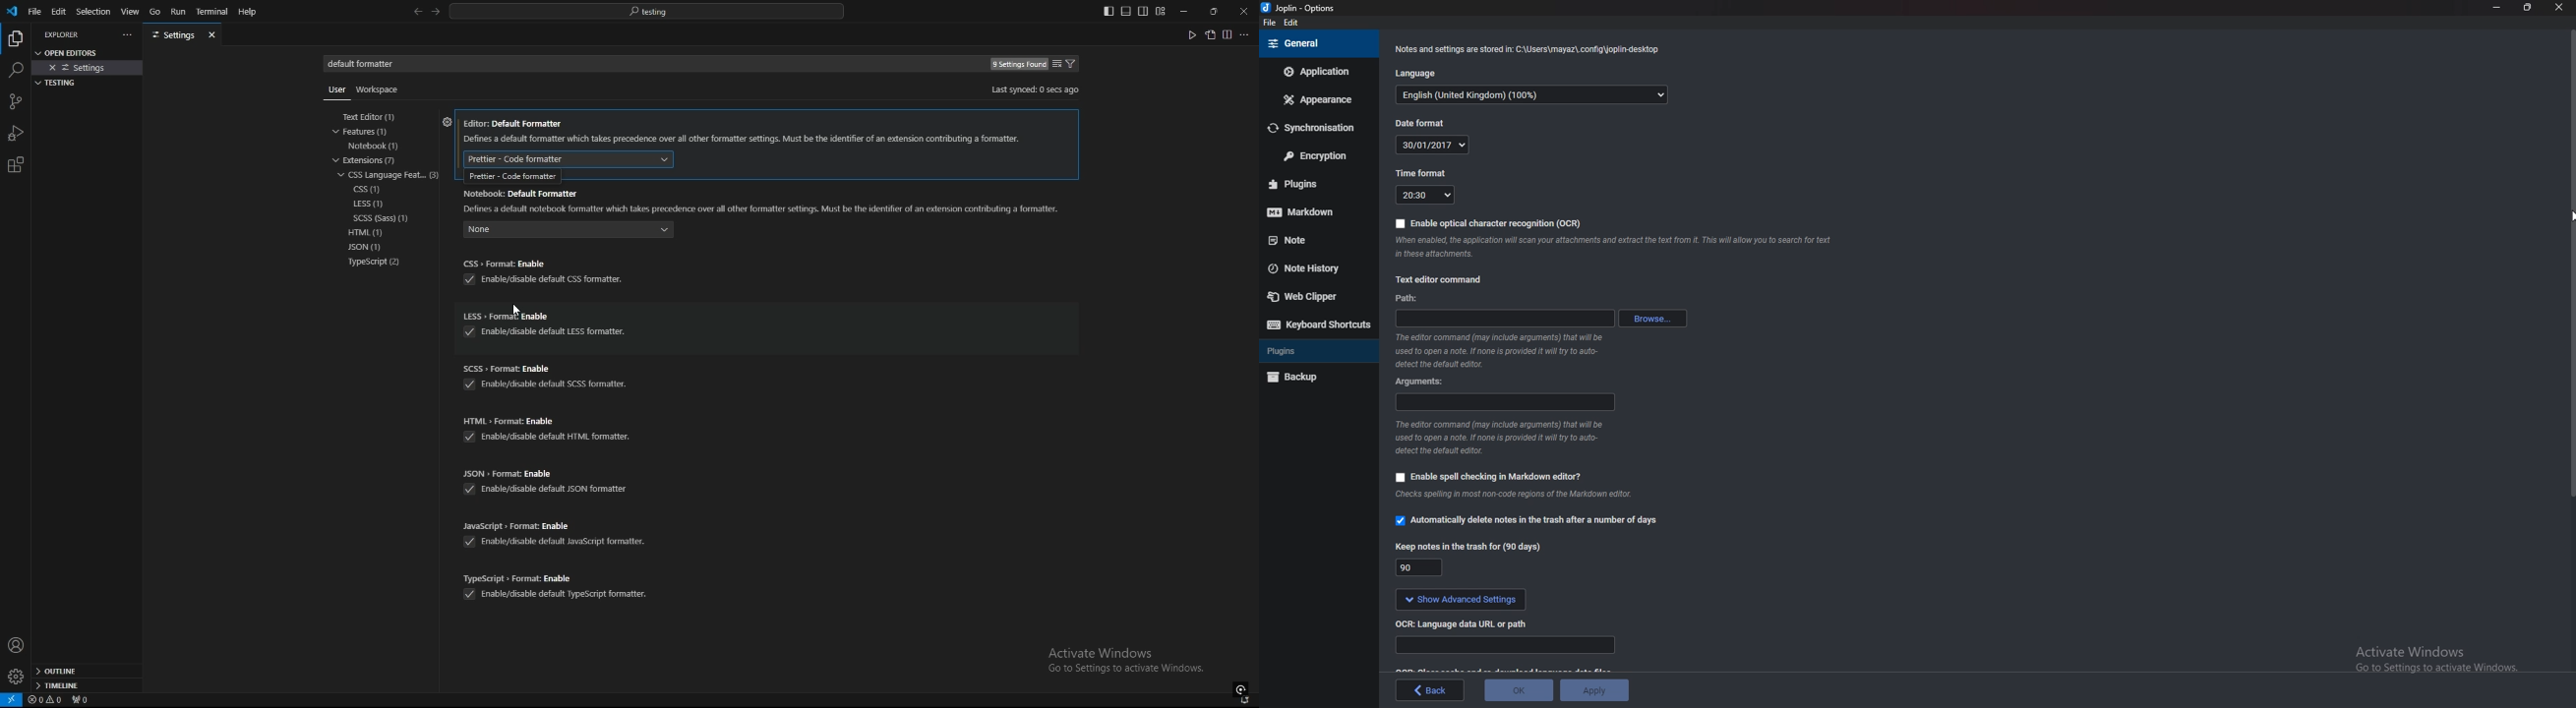 The image size is (2576, 728). I want to click on Activate windows go to settings to activate windows, so click(1133, 662).